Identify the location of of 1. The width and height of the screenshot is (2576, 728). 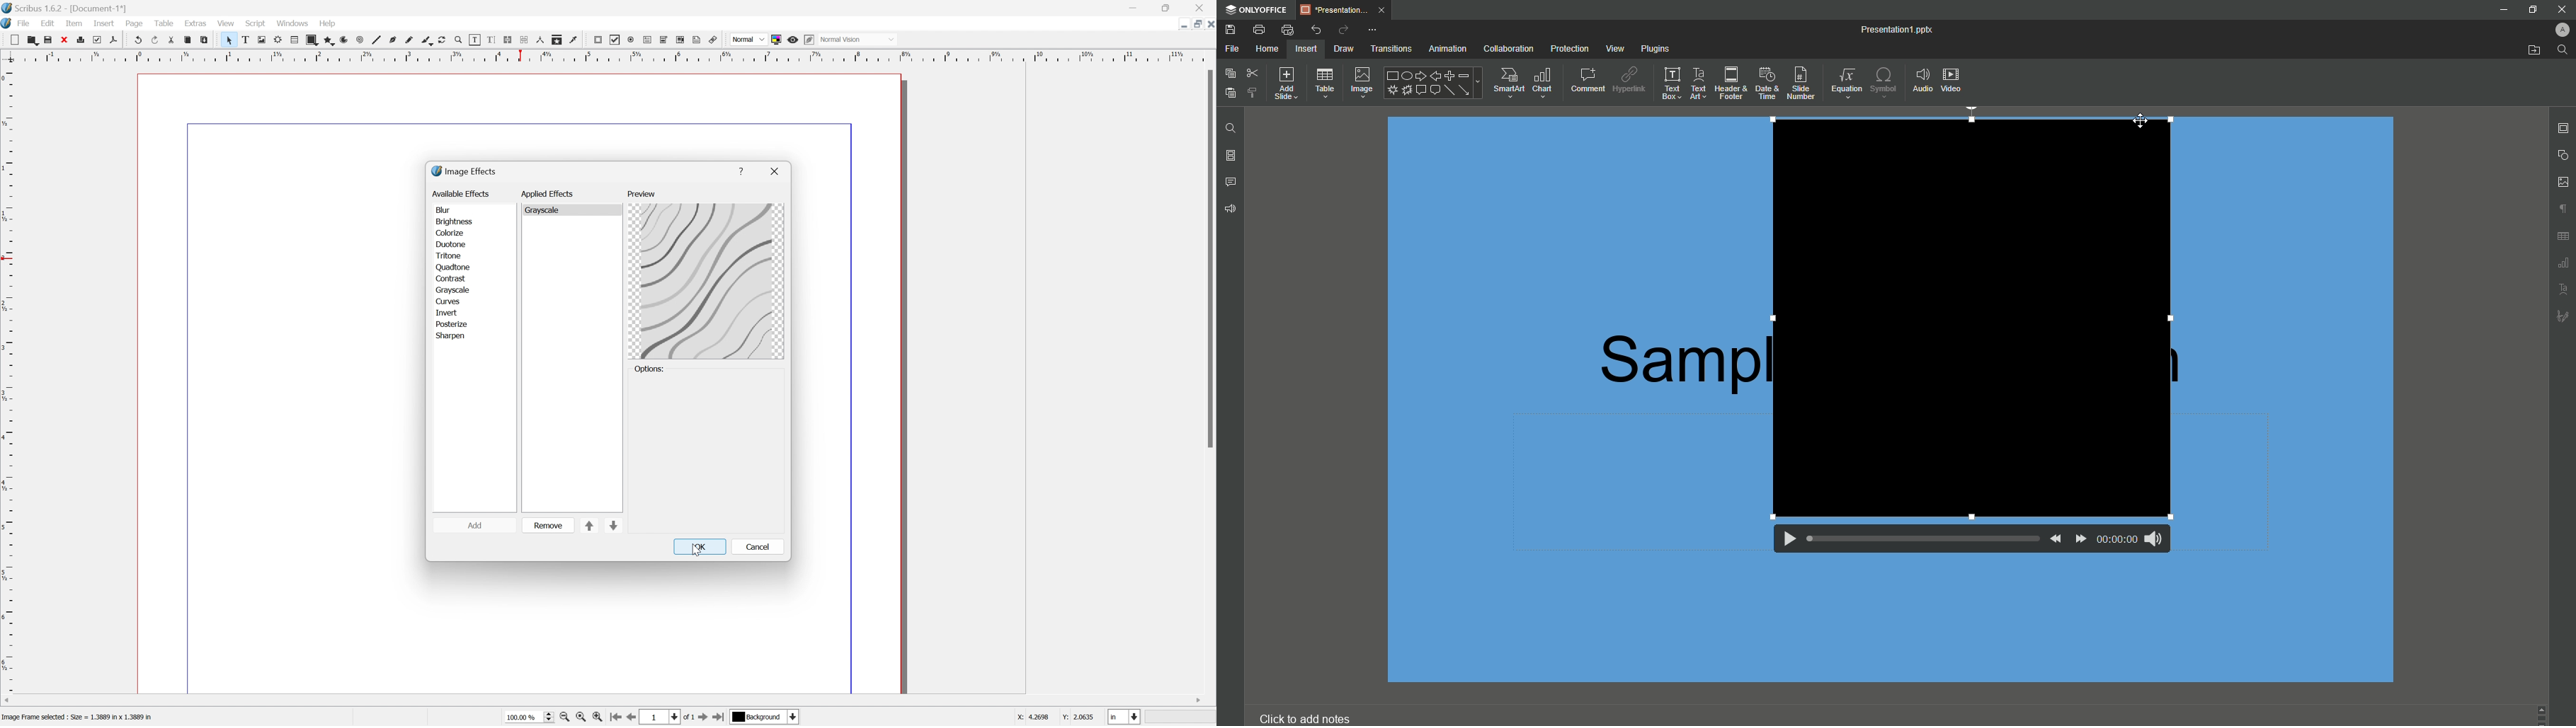
(690, 718).